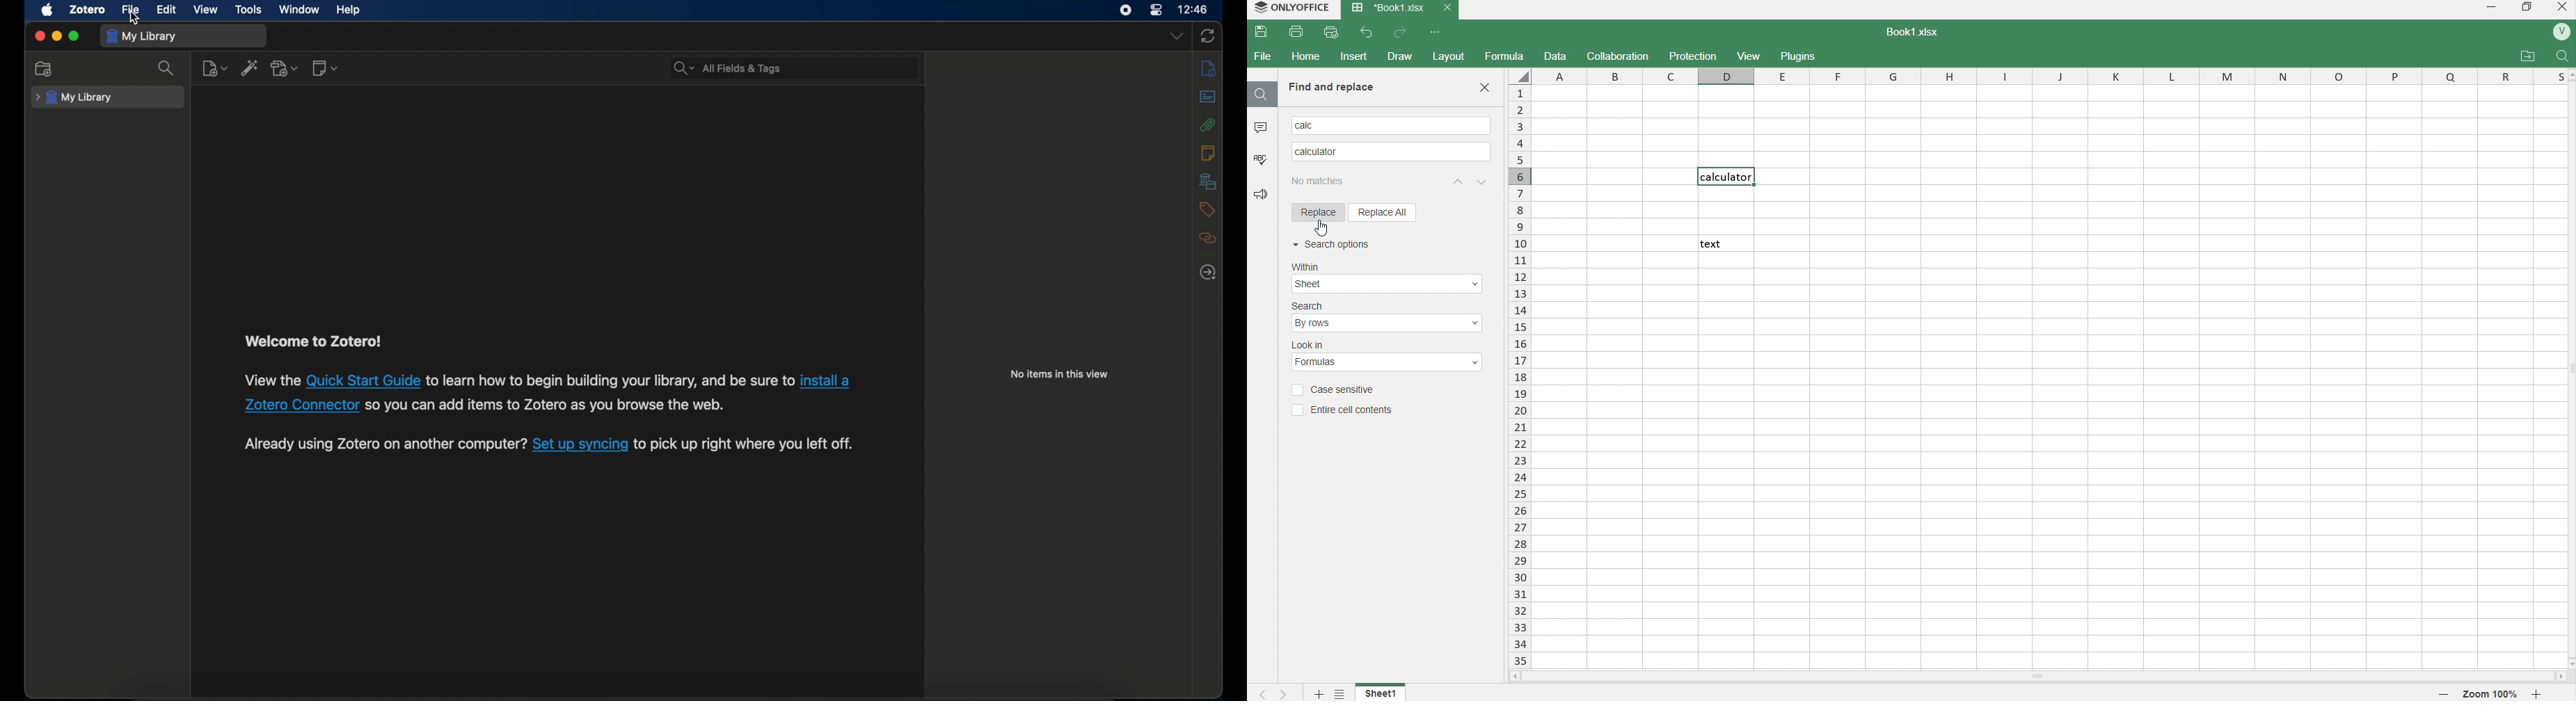 The height and width of the screenshot is (728, 2576). What do you see at coordinates (1371, 442) in the screenshot?
I see `Cell` at bounding box center [1371, 442].